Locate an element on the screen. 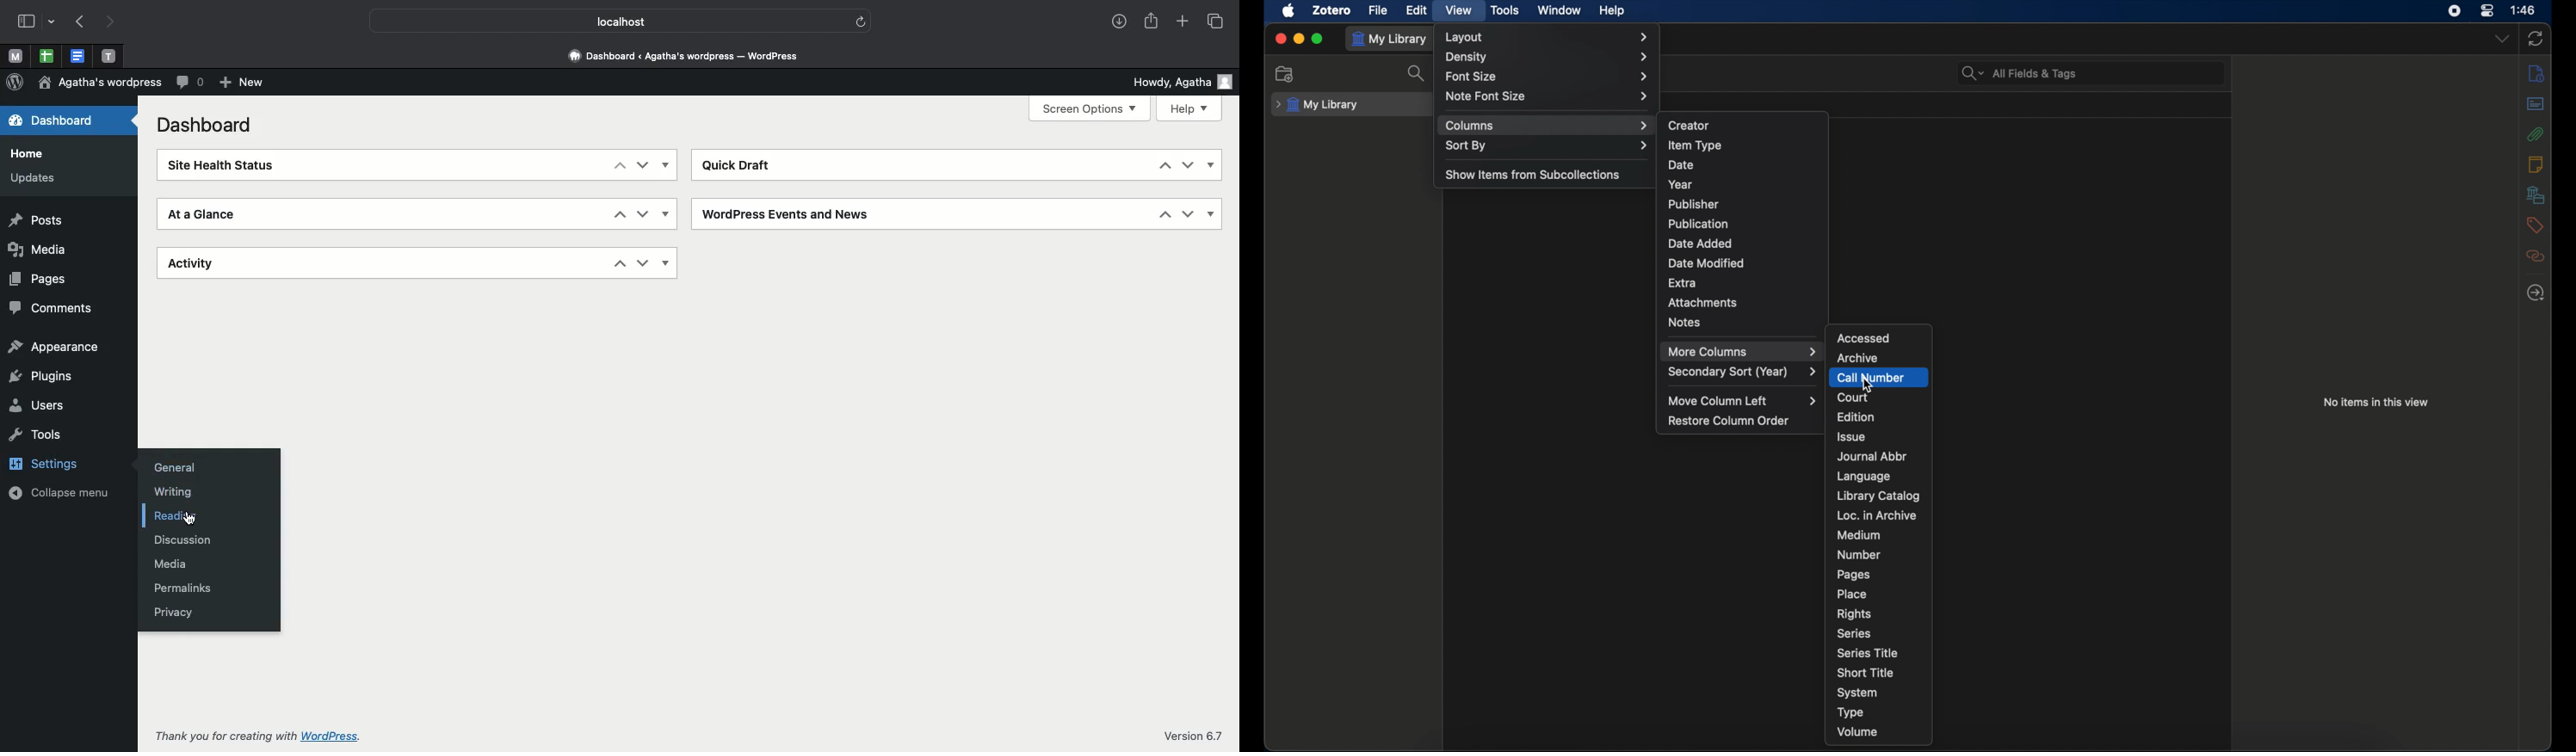 This screenshot has width=2576, height=756. Localhost is located at coordinates (608, 22).